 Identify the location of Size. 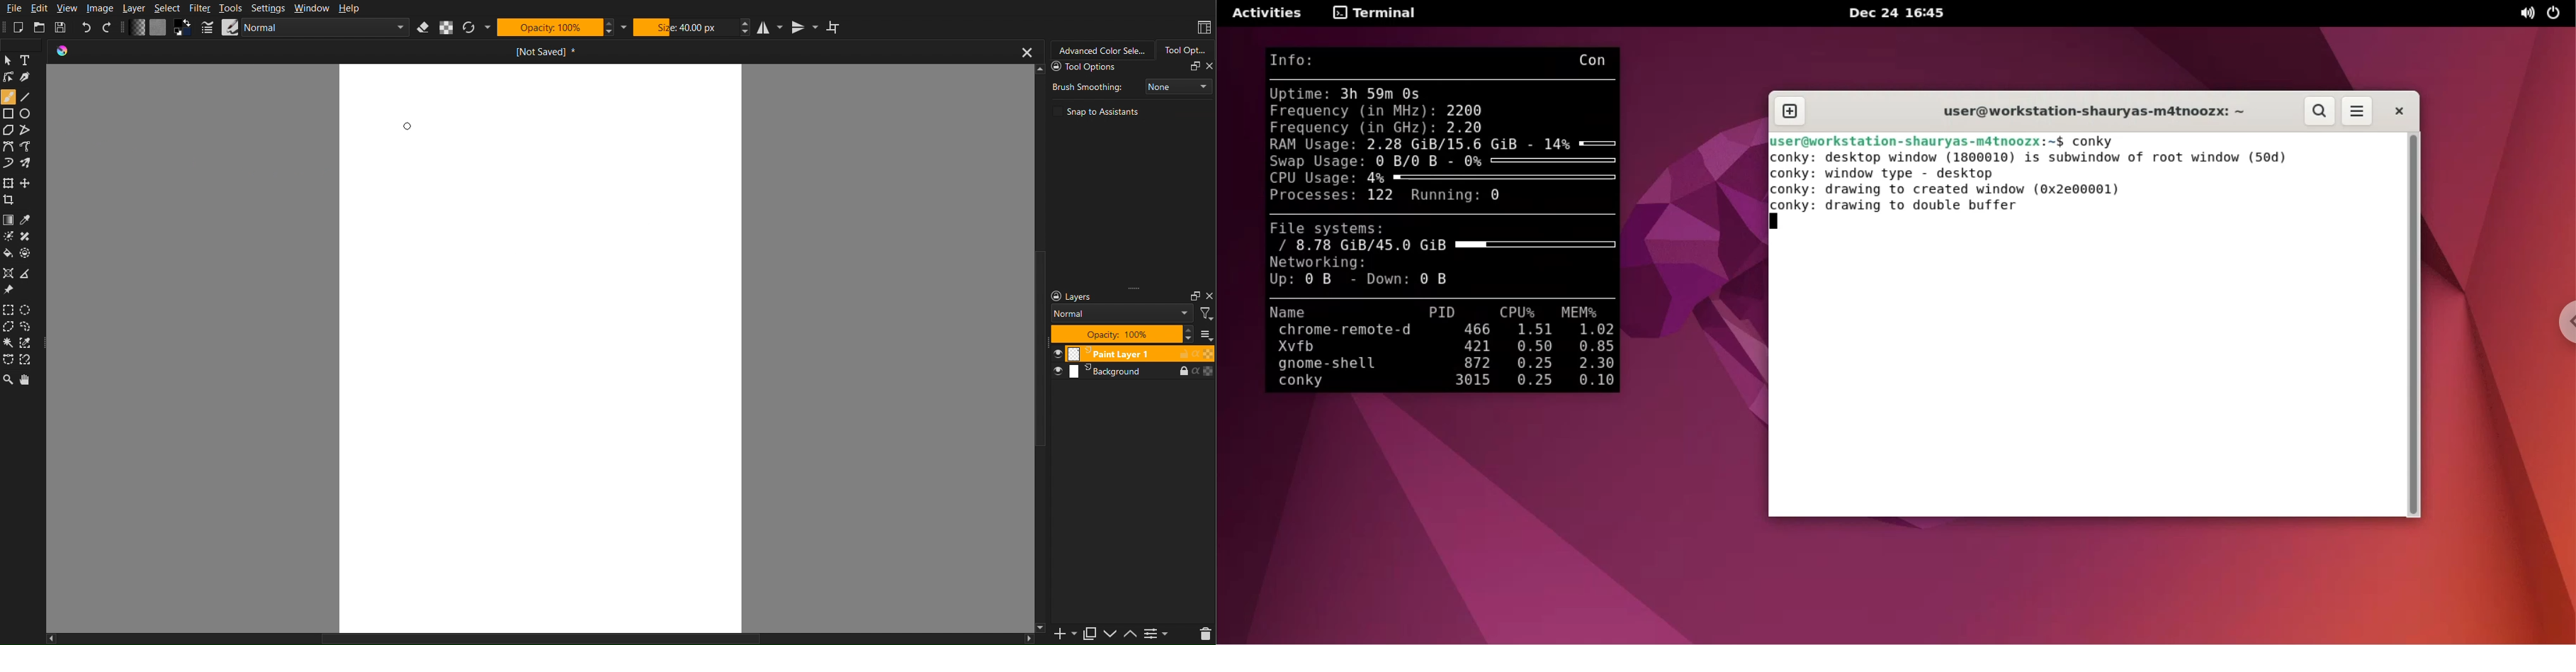
(686, 27).